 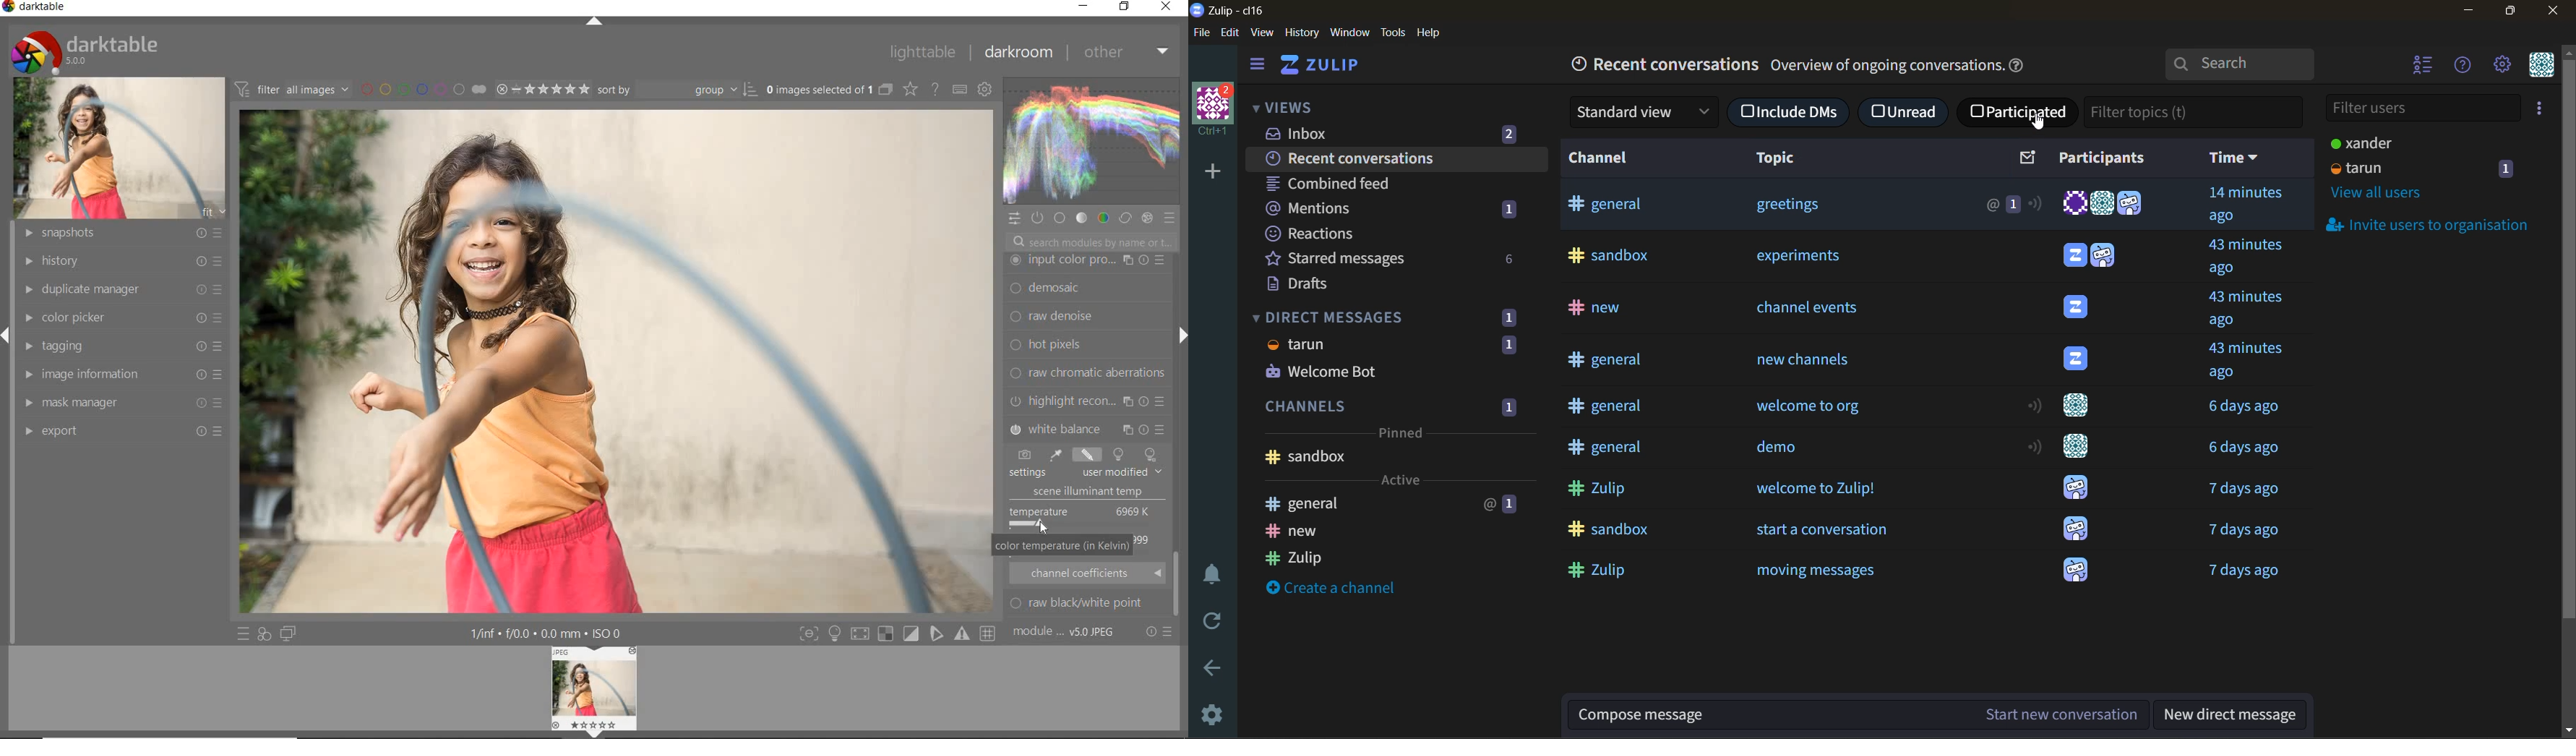 I want to click on mask manager, so click(x=121, y=399).